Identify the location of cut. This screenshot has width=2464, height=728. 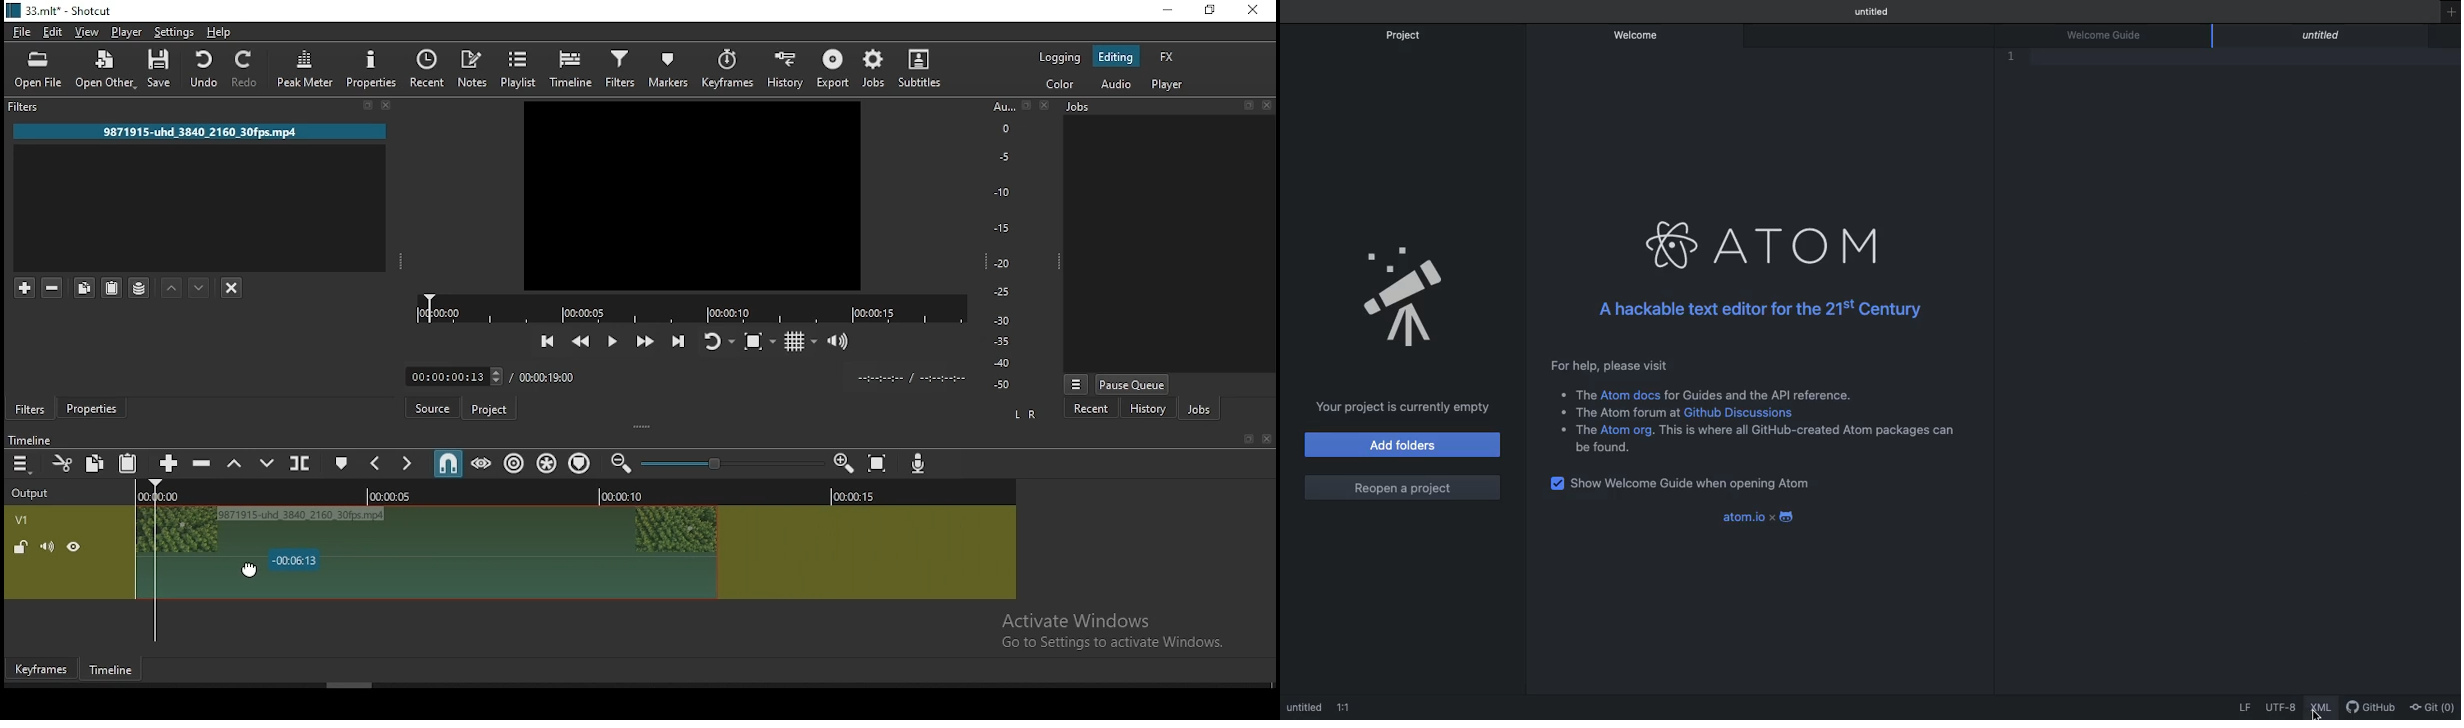
(61, 463).